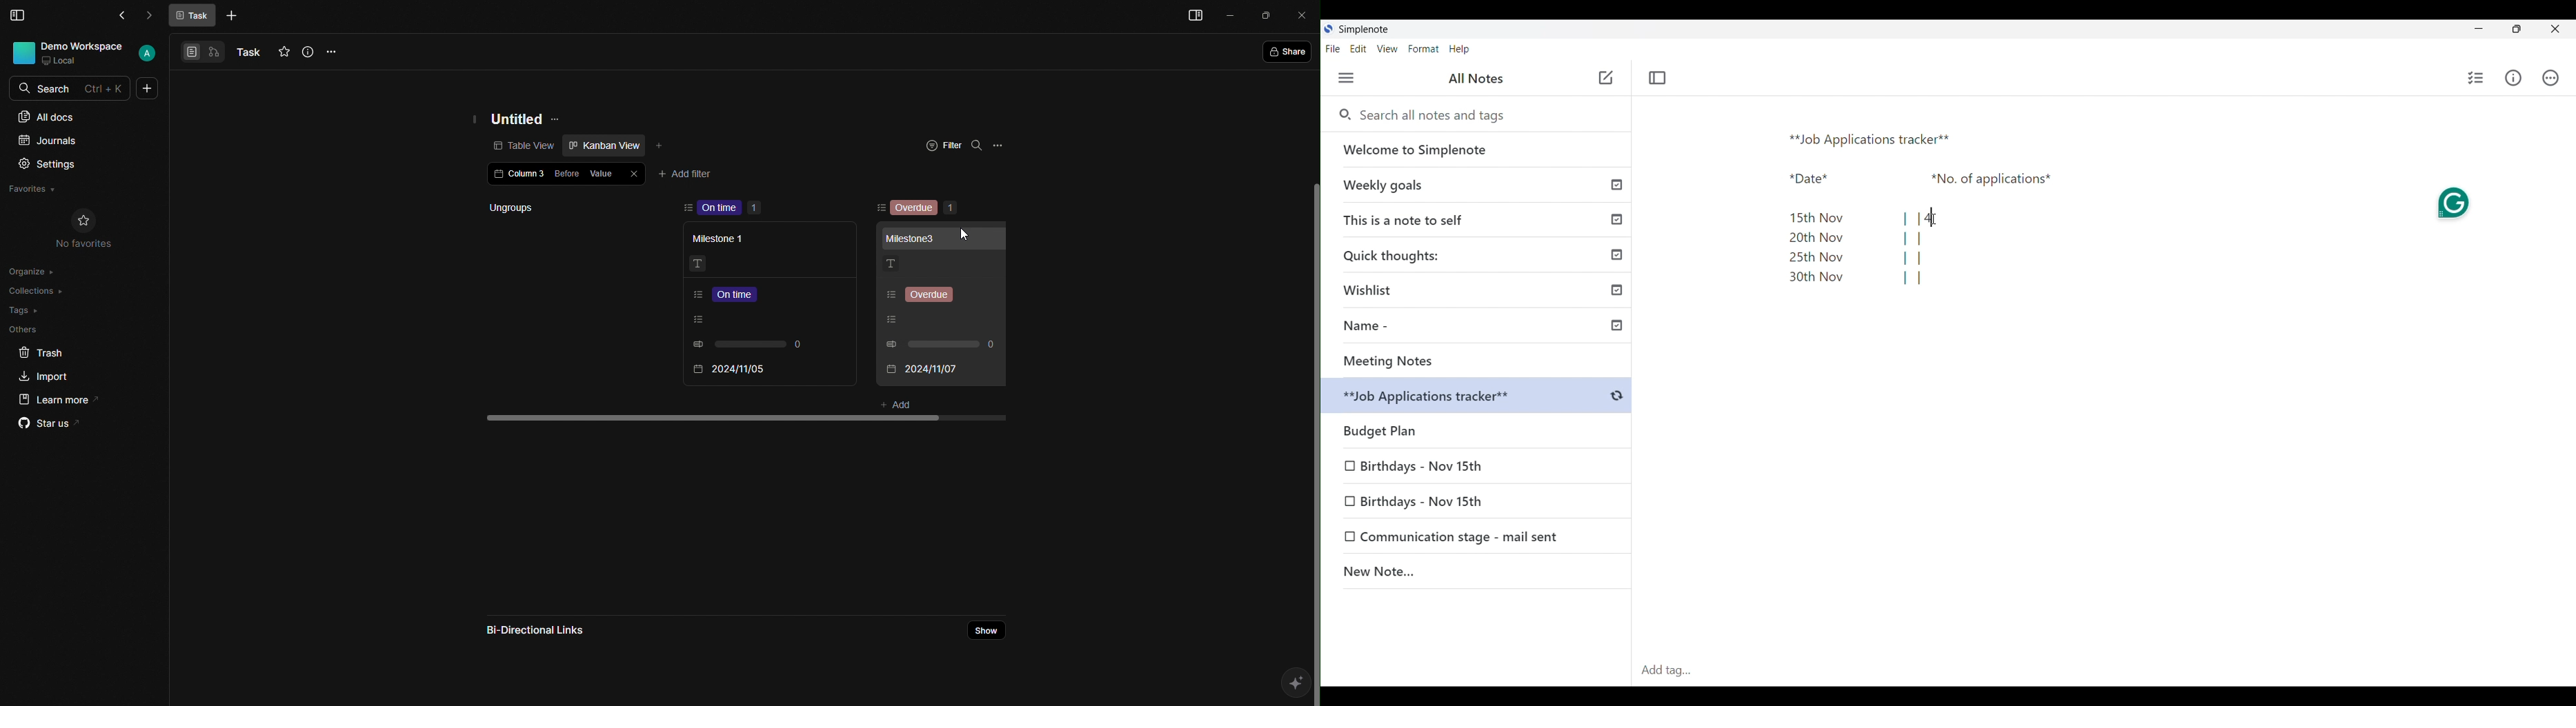 This screenshot has width=2576, height=728. I want to click on sort, so click(688, 208).